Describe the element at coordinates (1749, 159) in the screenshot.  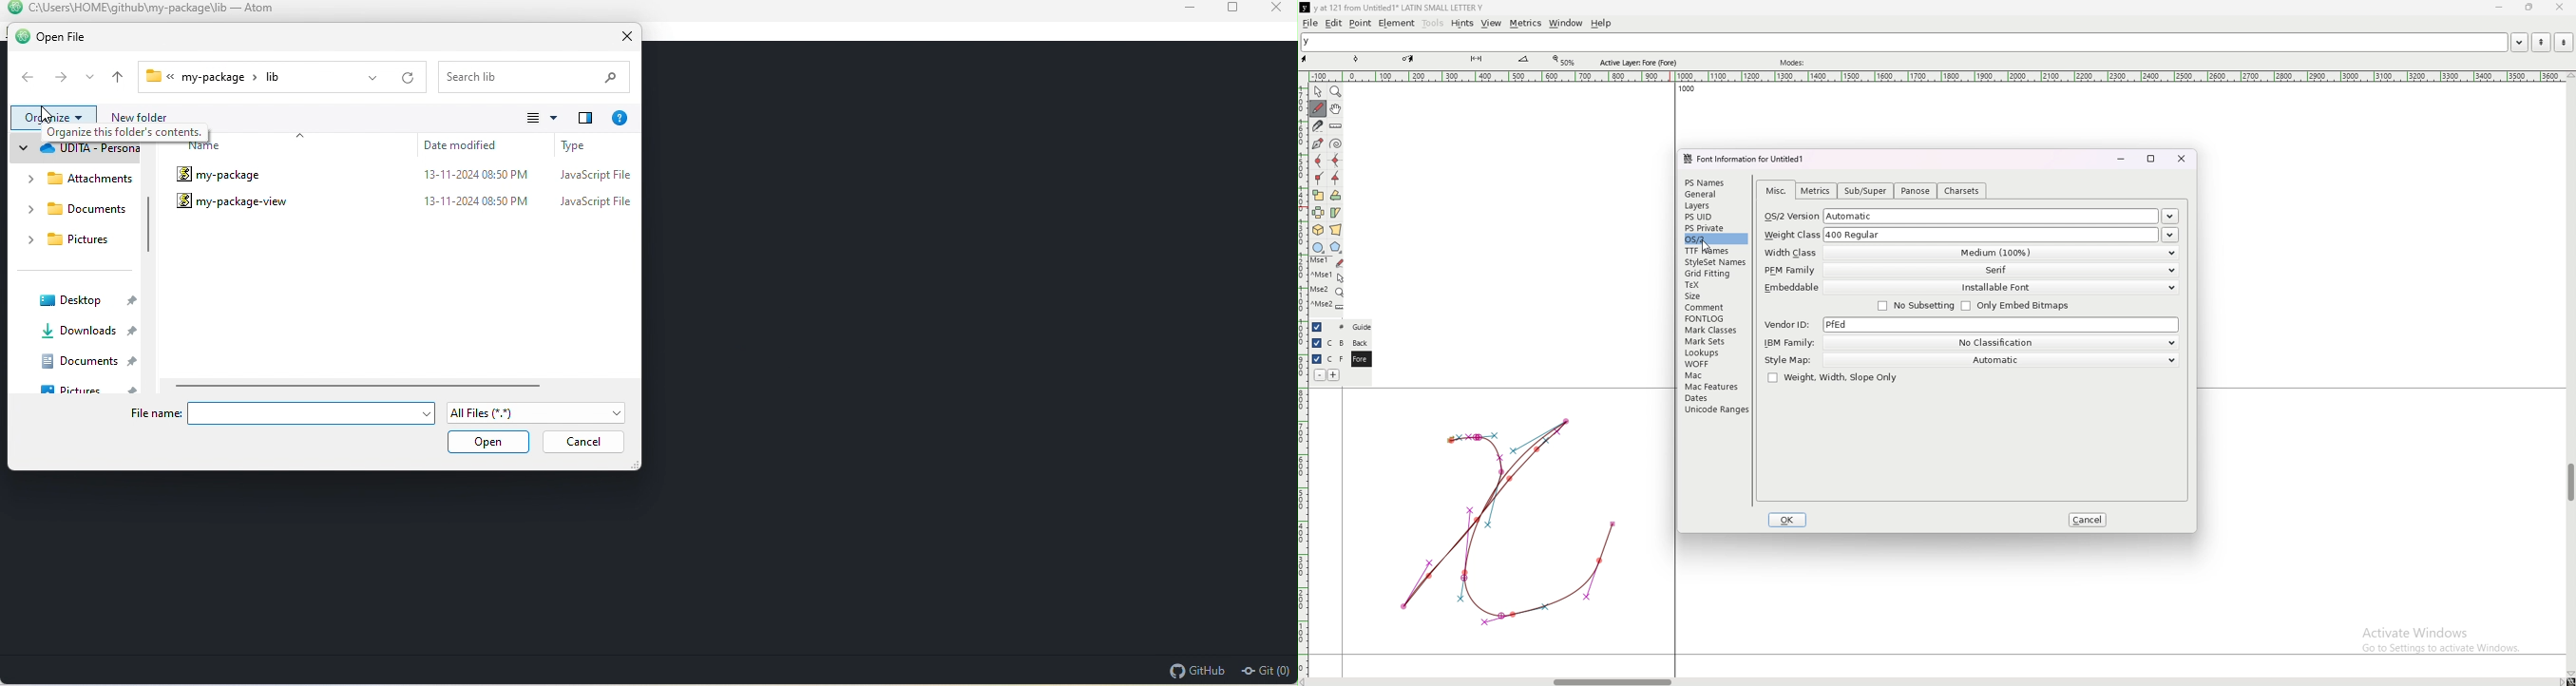
I see `font information for untitled1` at that location.